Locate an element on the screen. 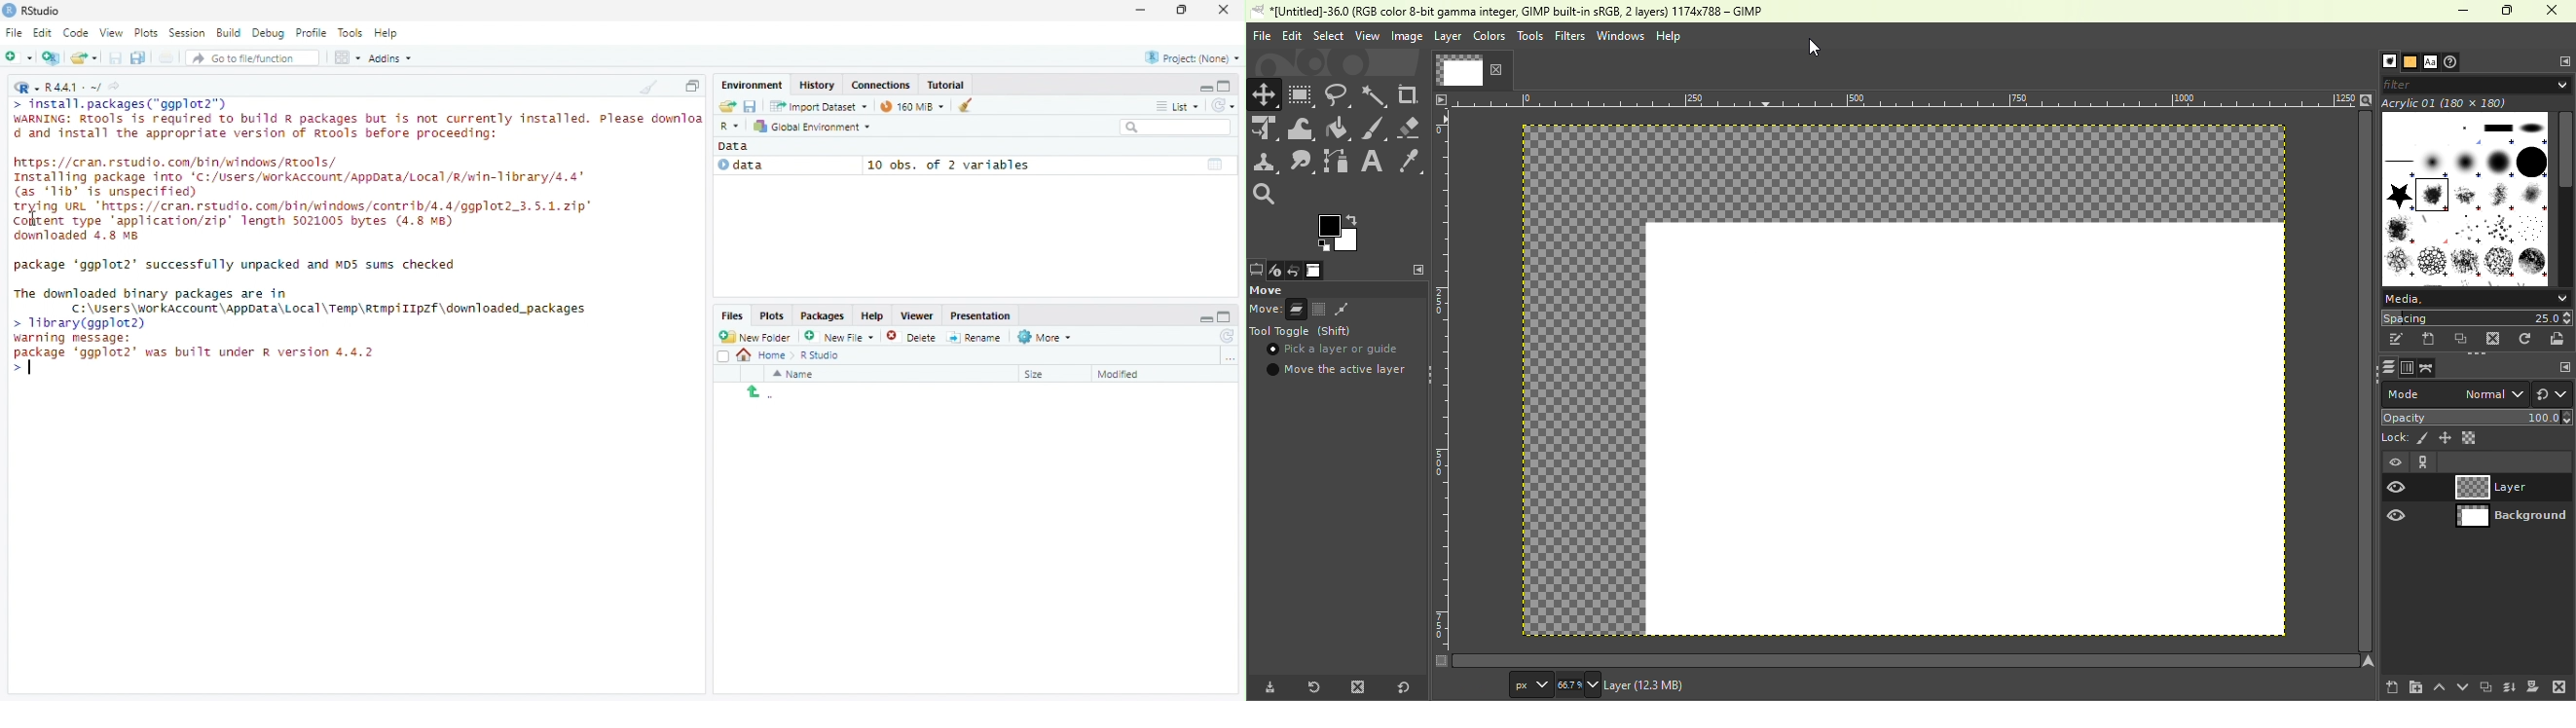 The image size is (2576, 728). Close is located at coordinates (1226, 9).